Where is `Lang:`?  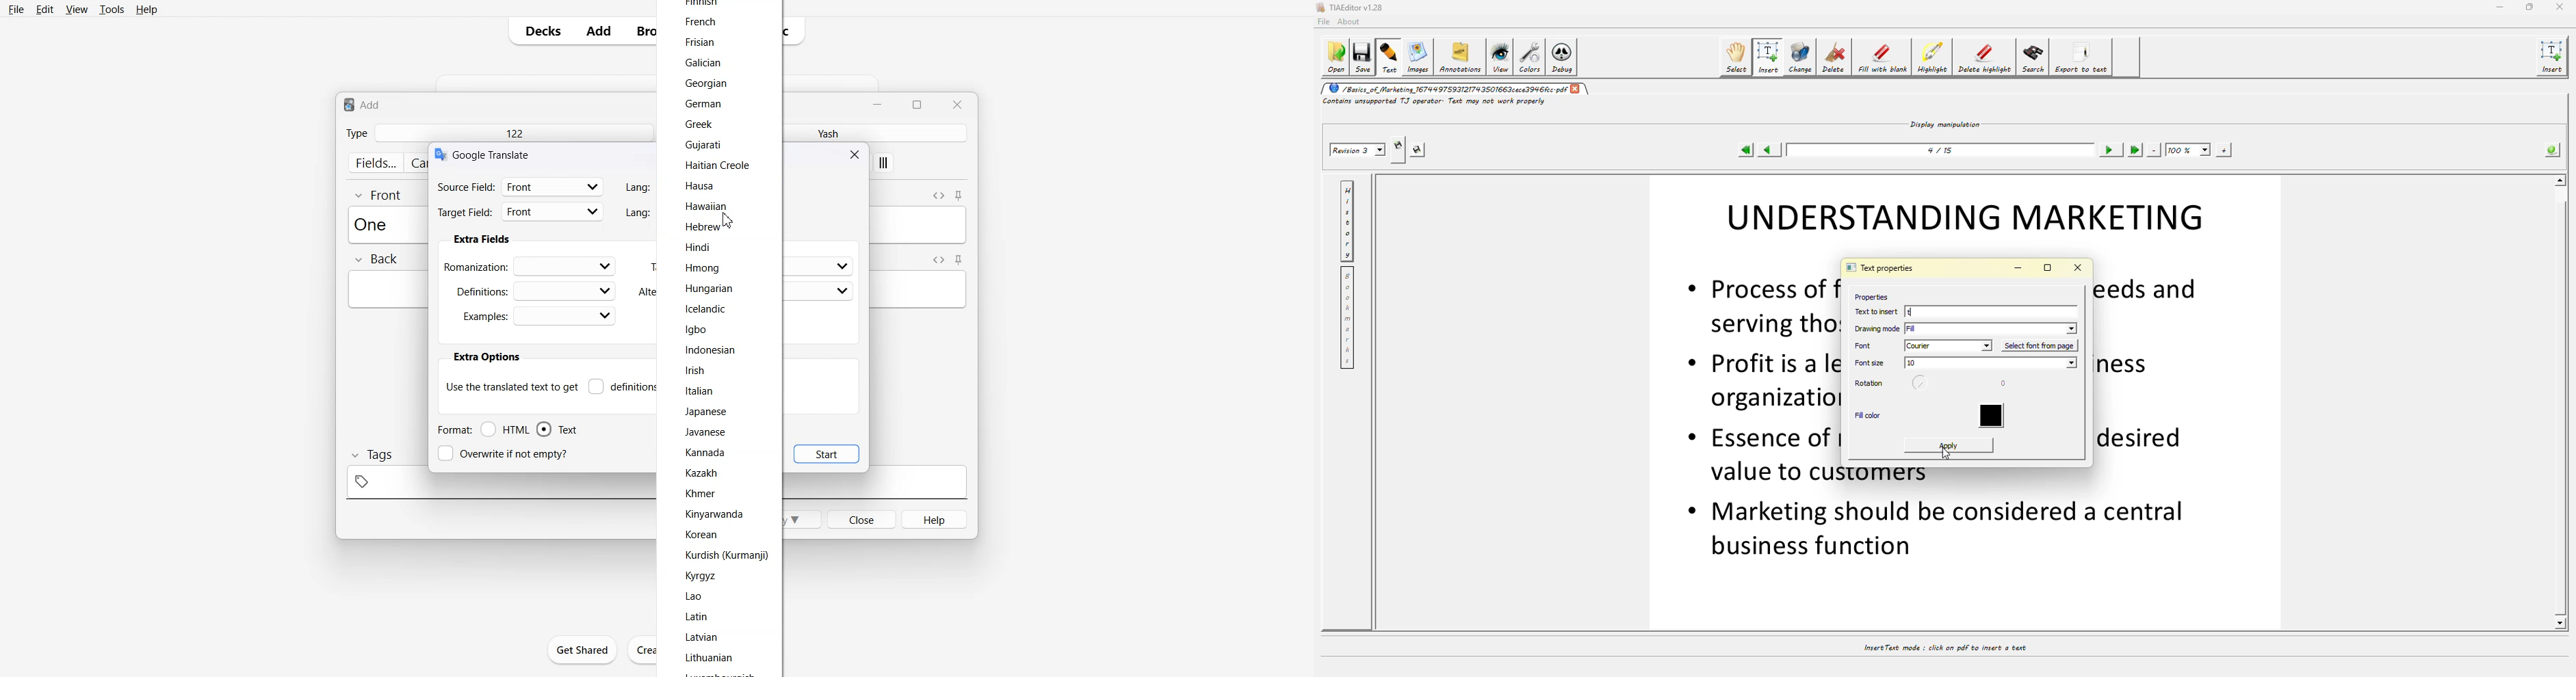 Lang: is located at coordinates (638, 187).